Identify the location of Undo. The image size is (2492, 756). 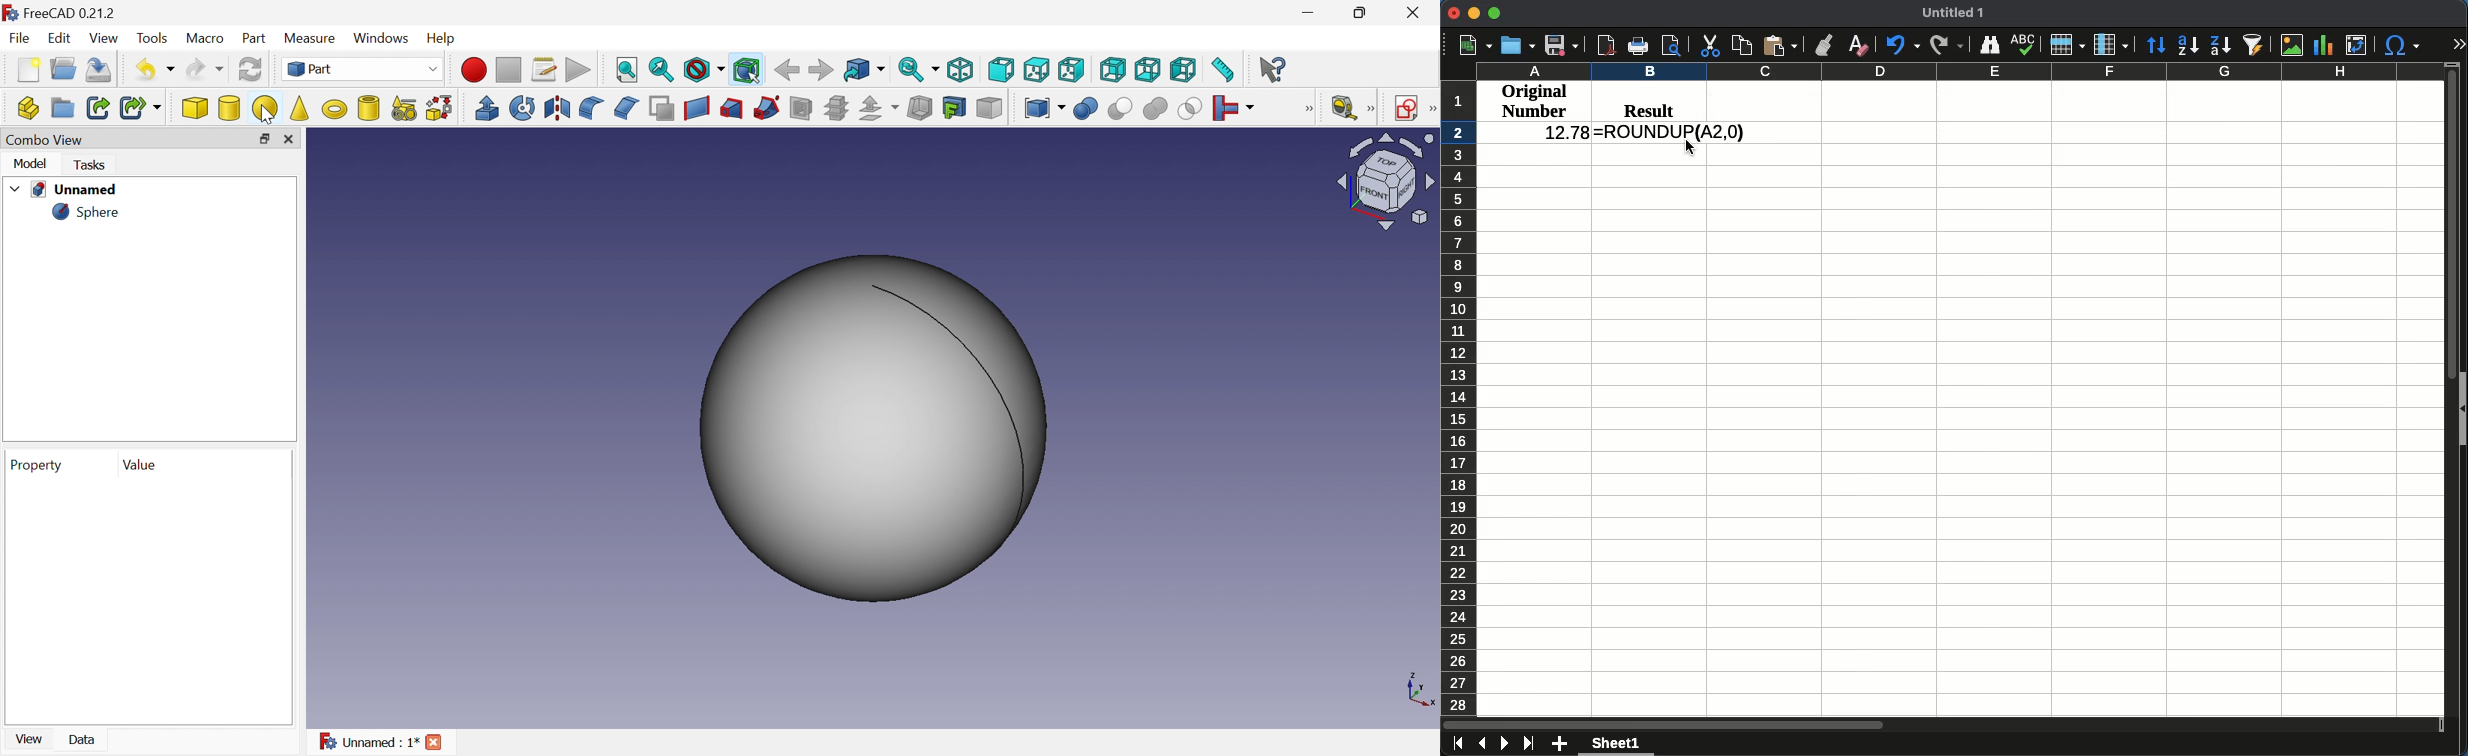
(155, 70).